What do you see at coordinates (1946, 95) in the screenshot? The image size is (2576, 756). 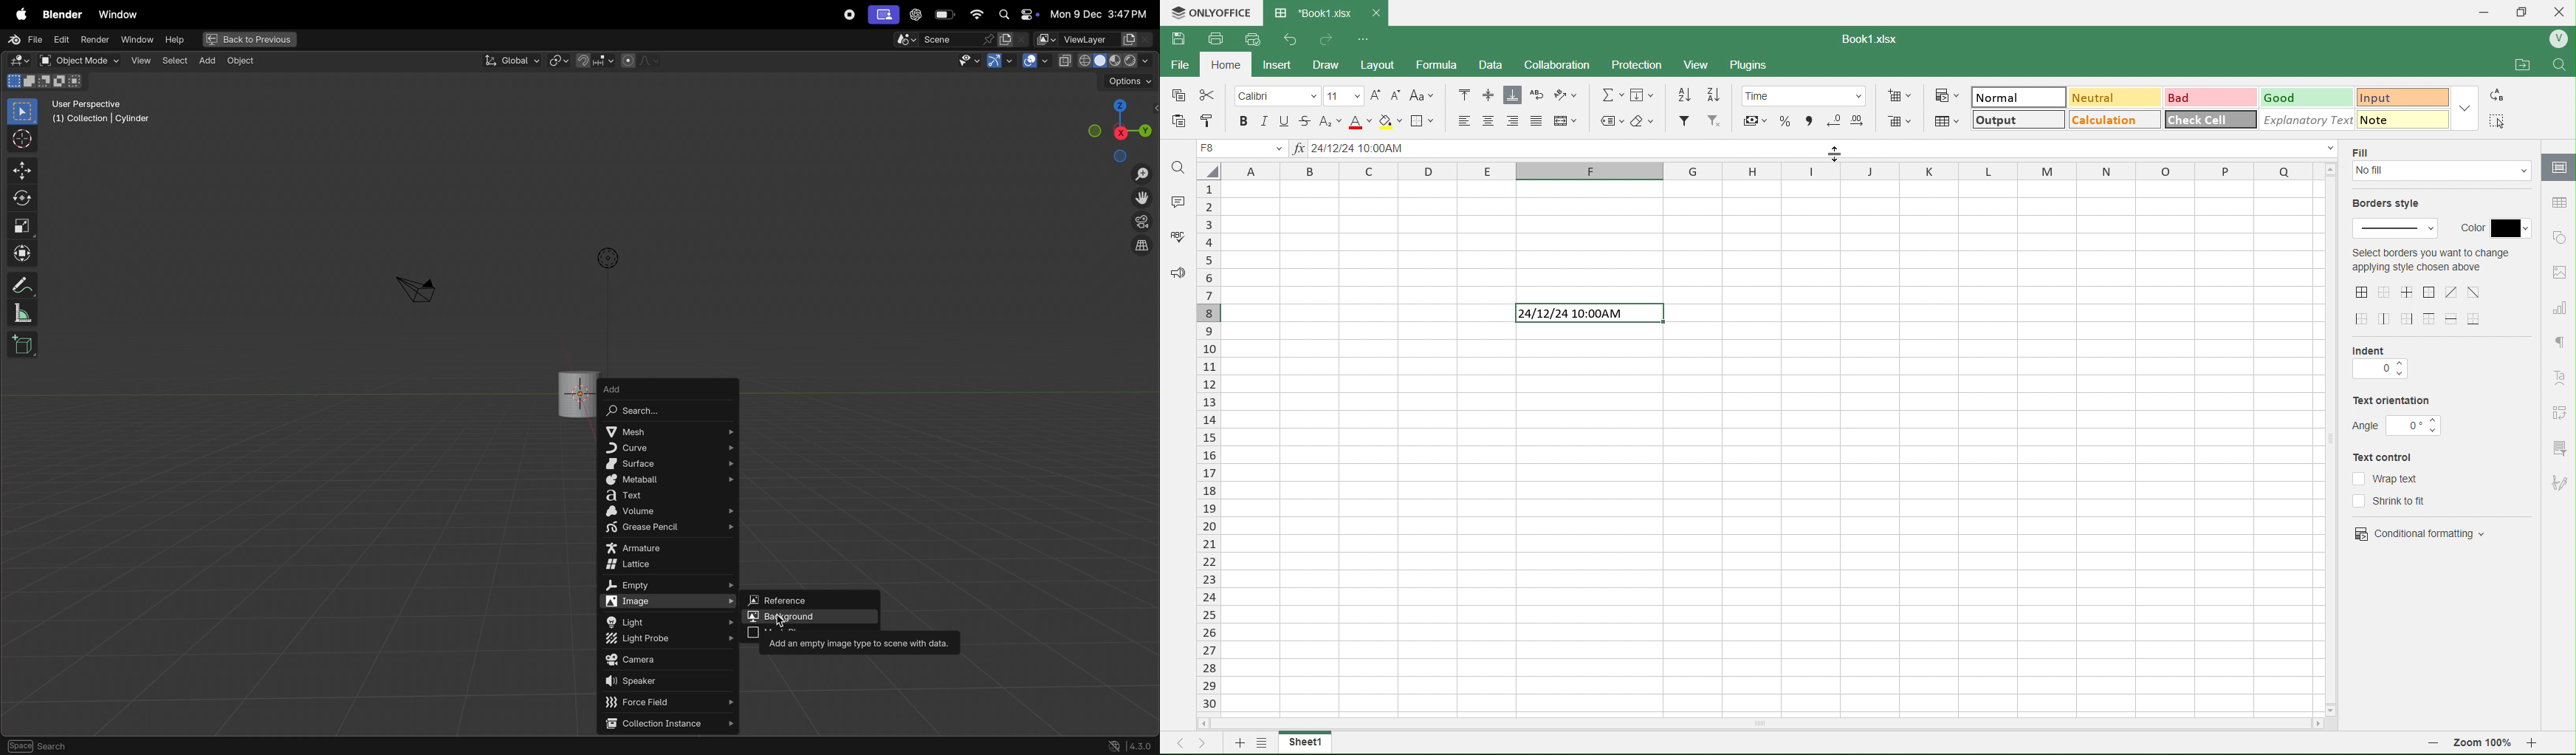 I see `Conditional Formating` at bounding box center [1946, 95].